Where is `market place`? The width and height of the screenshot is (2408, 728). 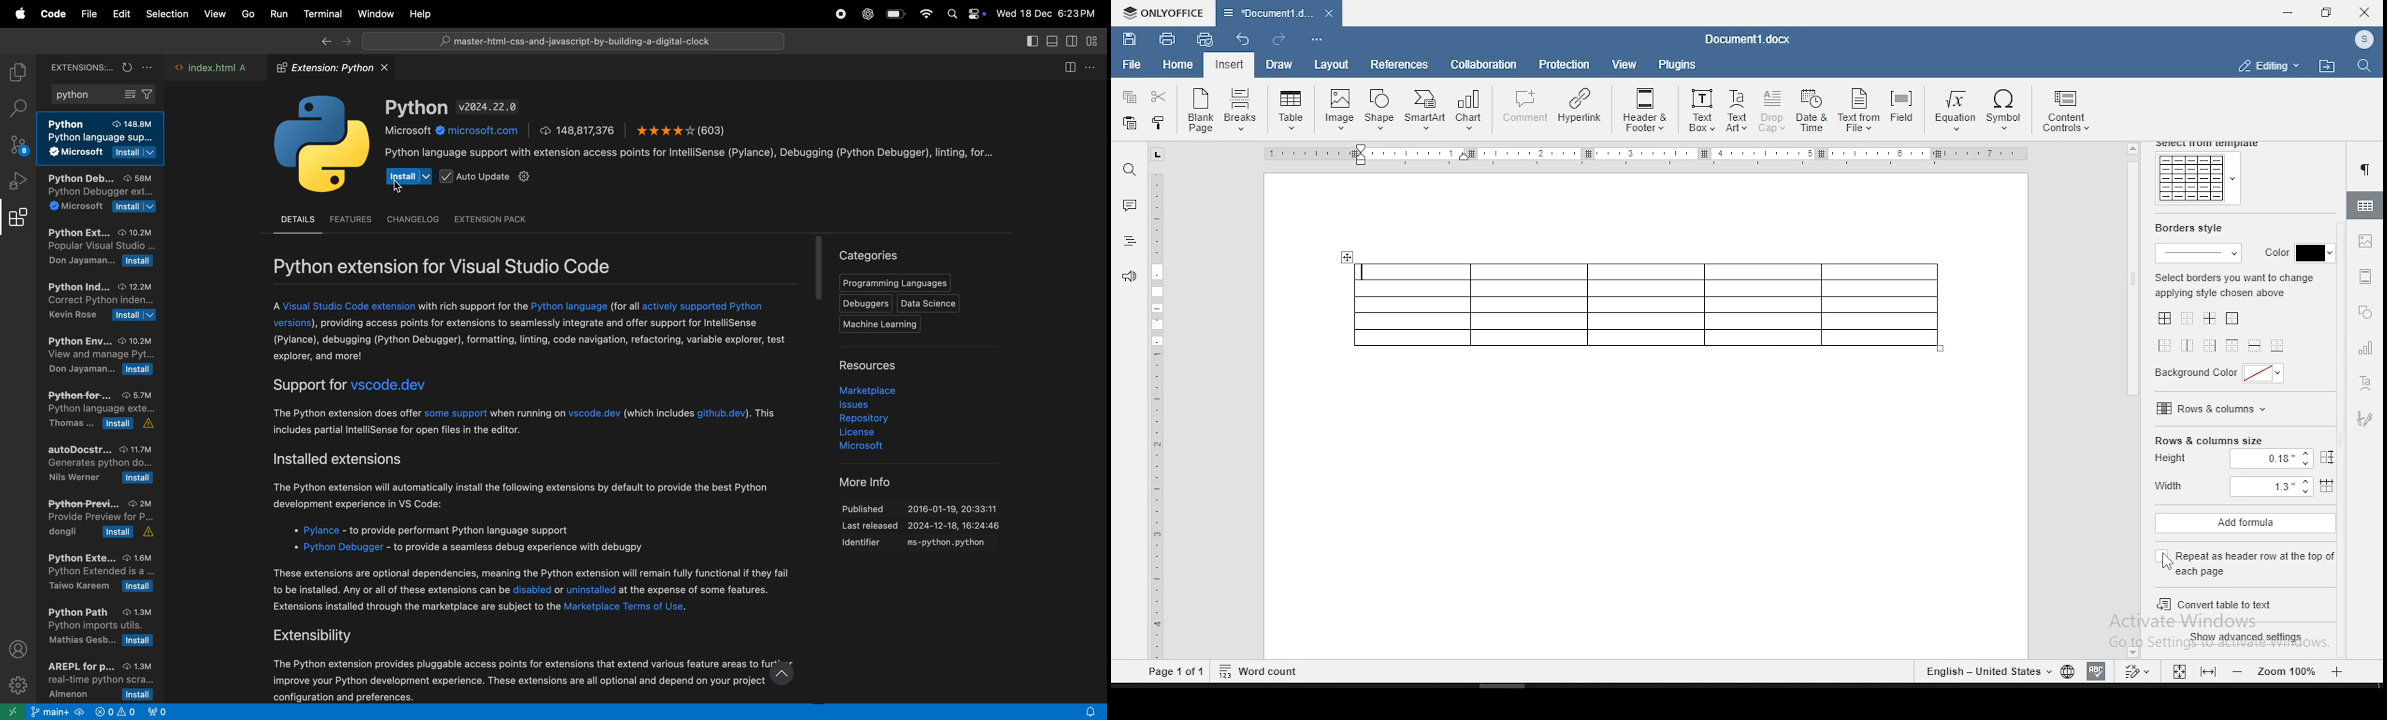 market place is located at coordinates (865, 389).